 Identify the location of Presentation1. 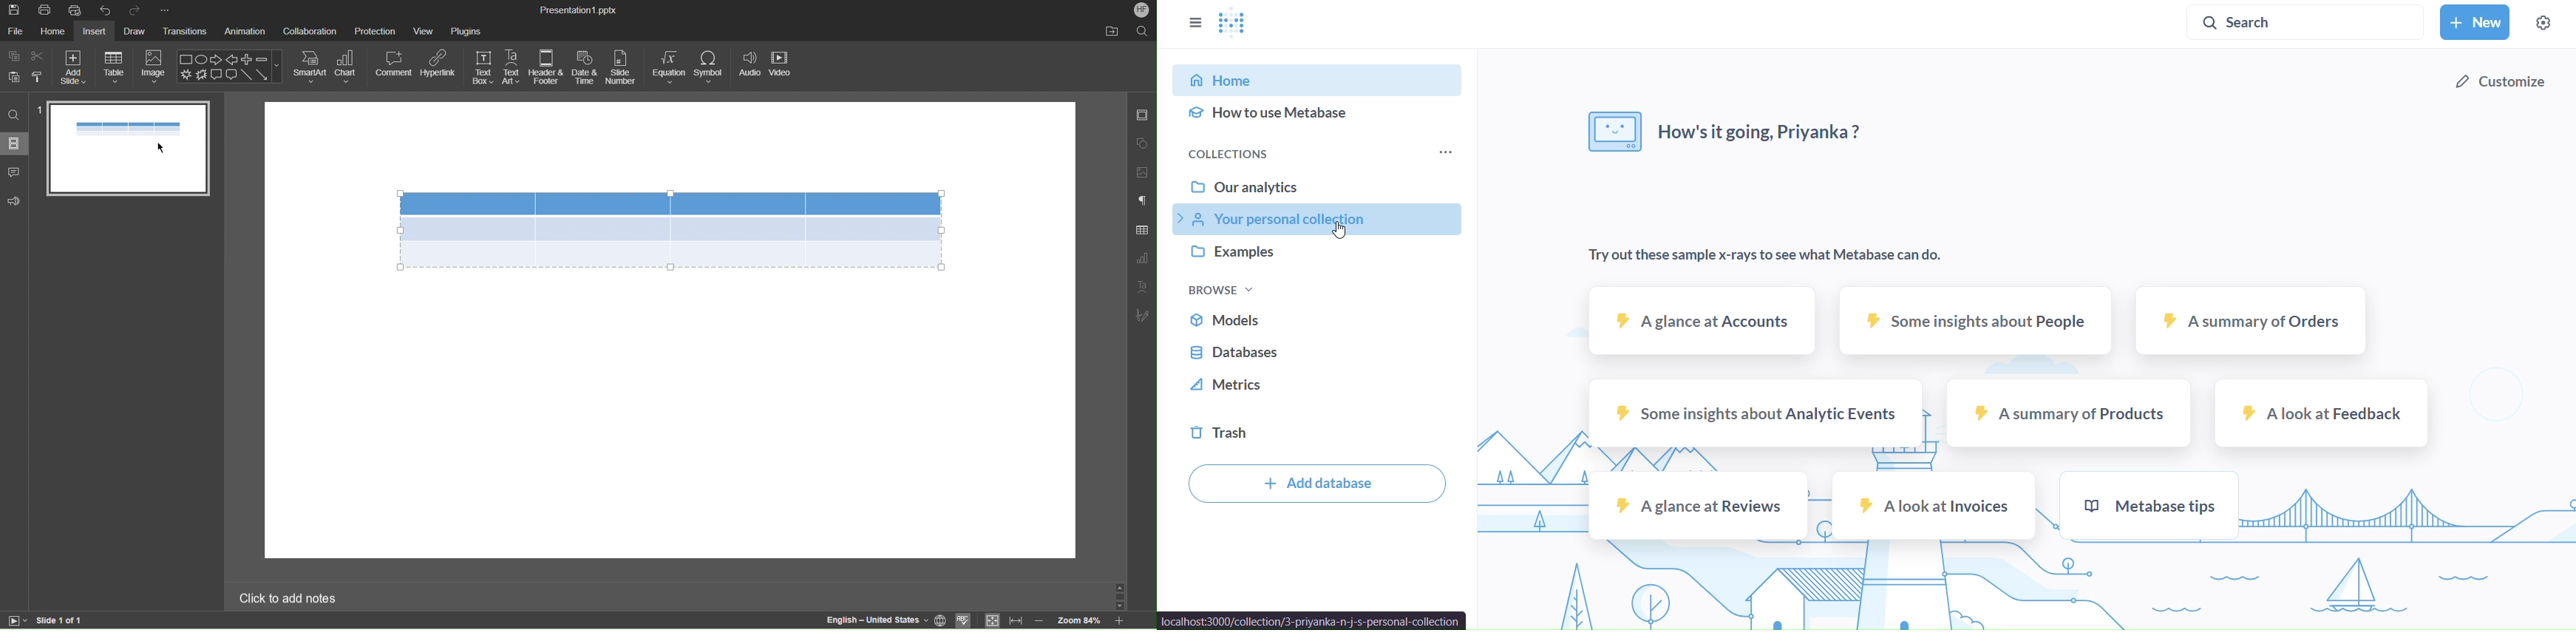
(575, 8).